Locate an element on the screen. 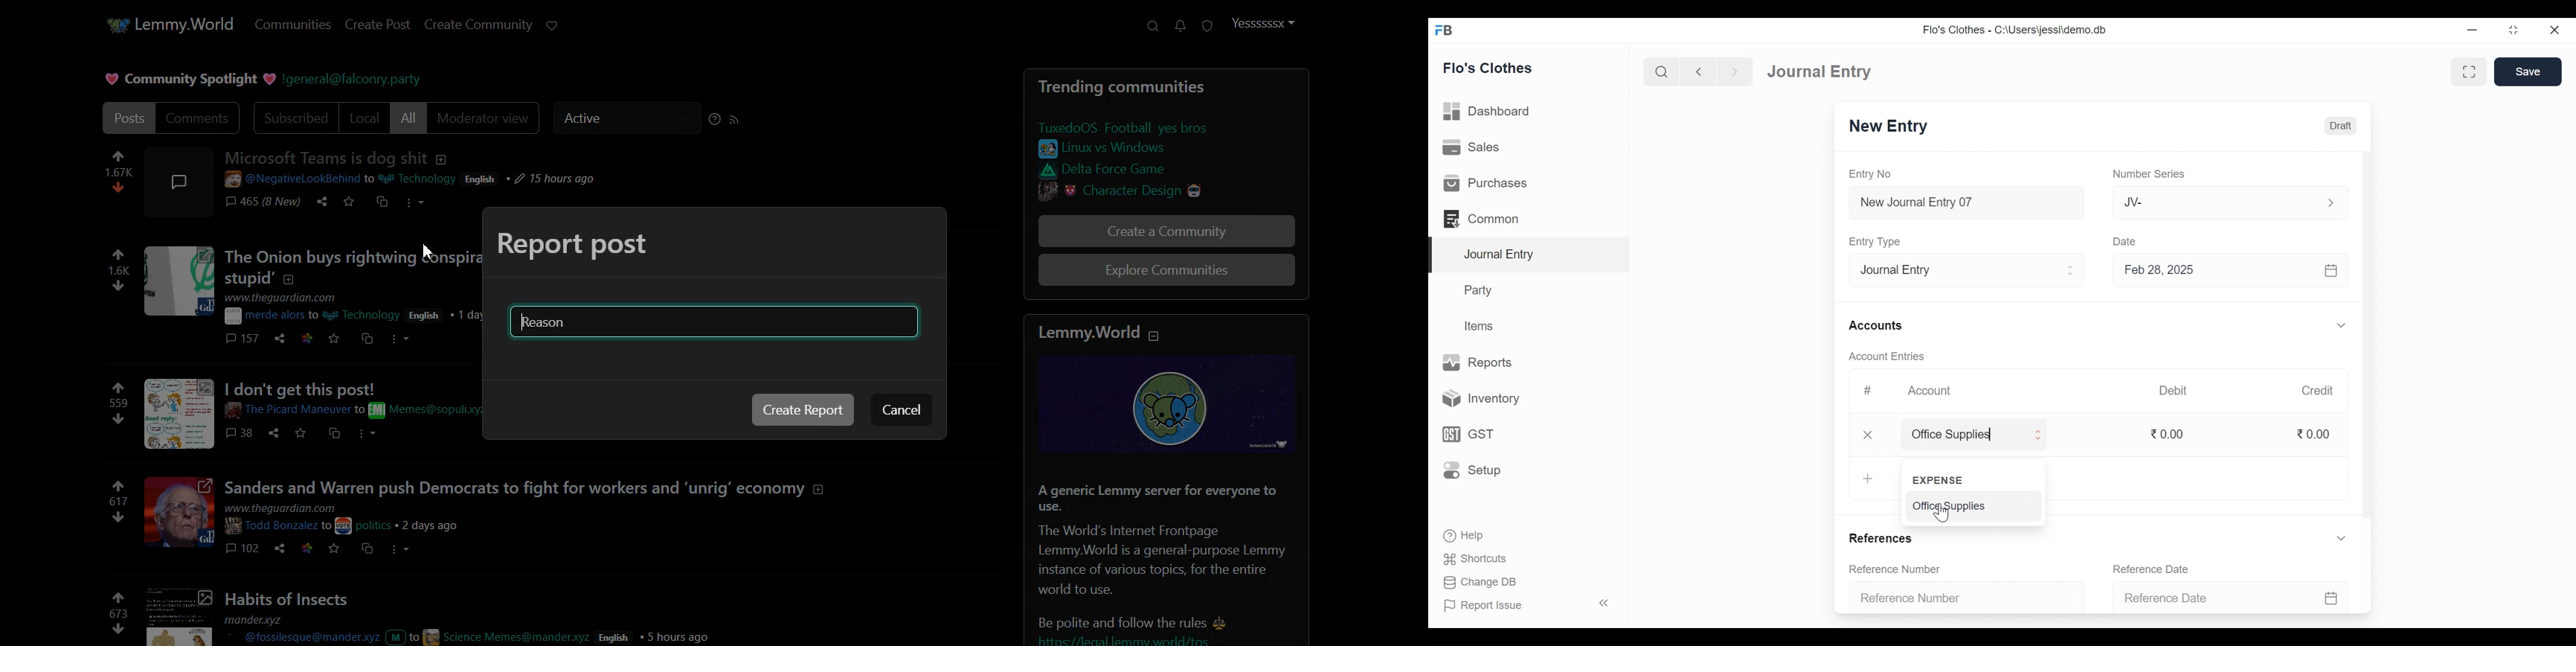 Image resolution: width=2576 pixels, height=672 pixels. Expand is located at coordinates (2341, 325).